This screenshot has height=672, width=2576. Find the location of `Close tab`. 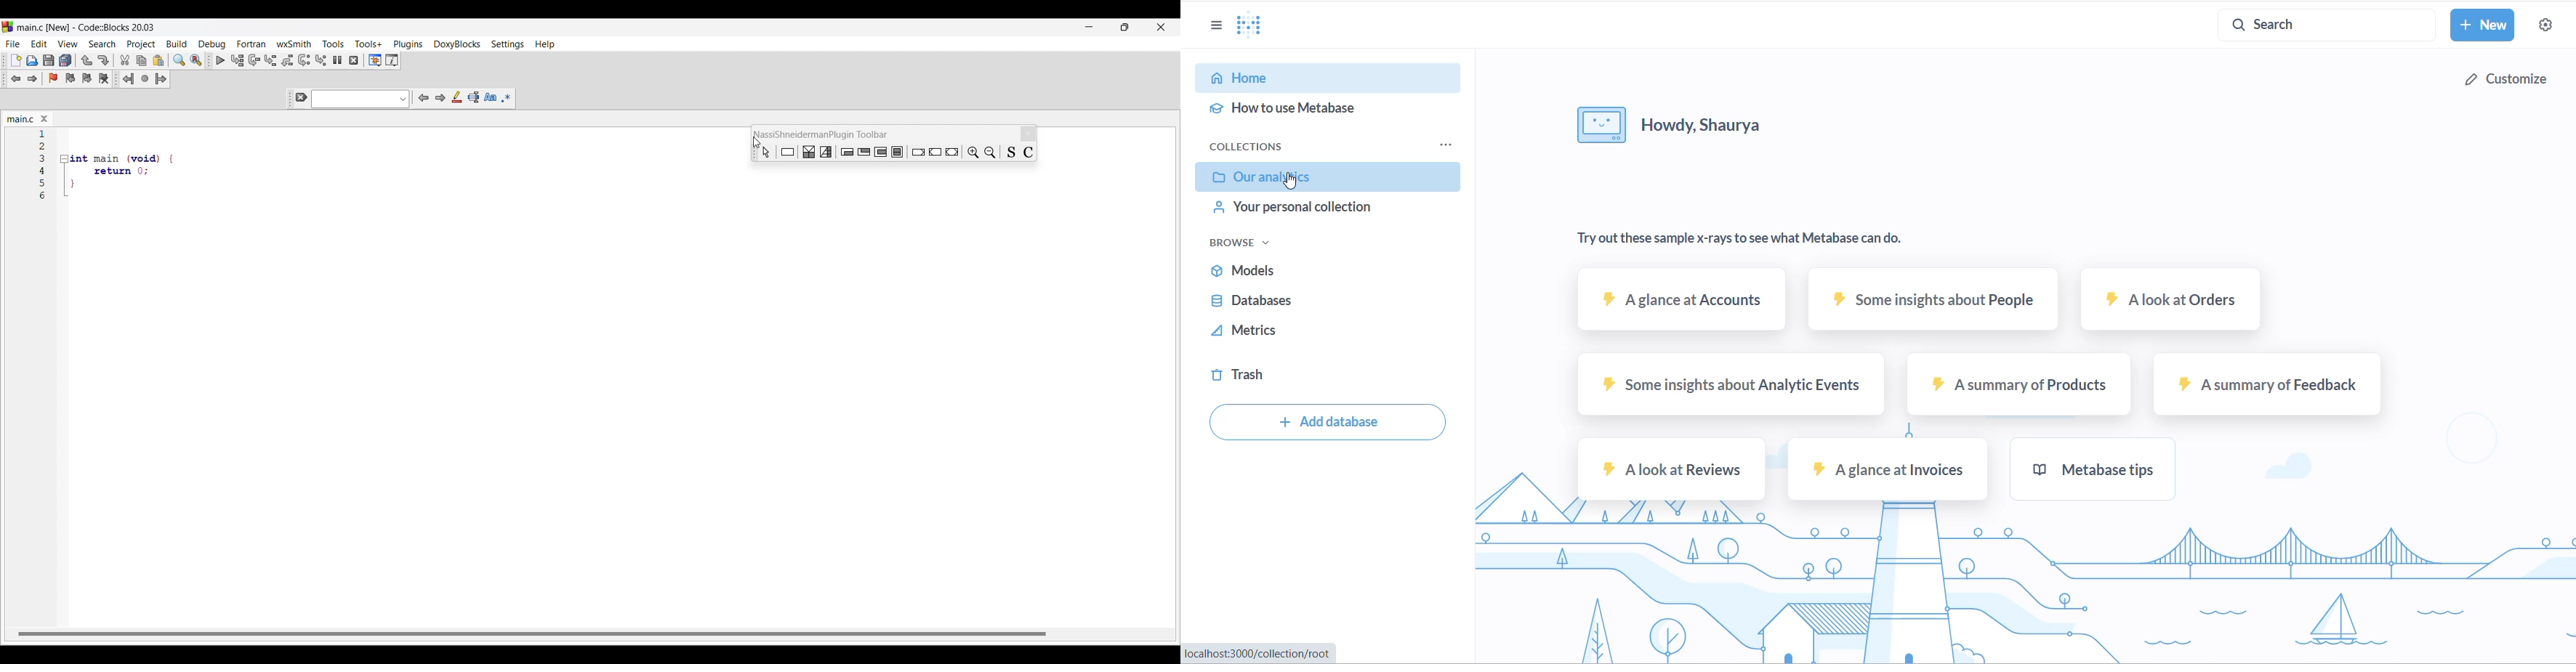

Close tab is located at coordinates (44, 119).